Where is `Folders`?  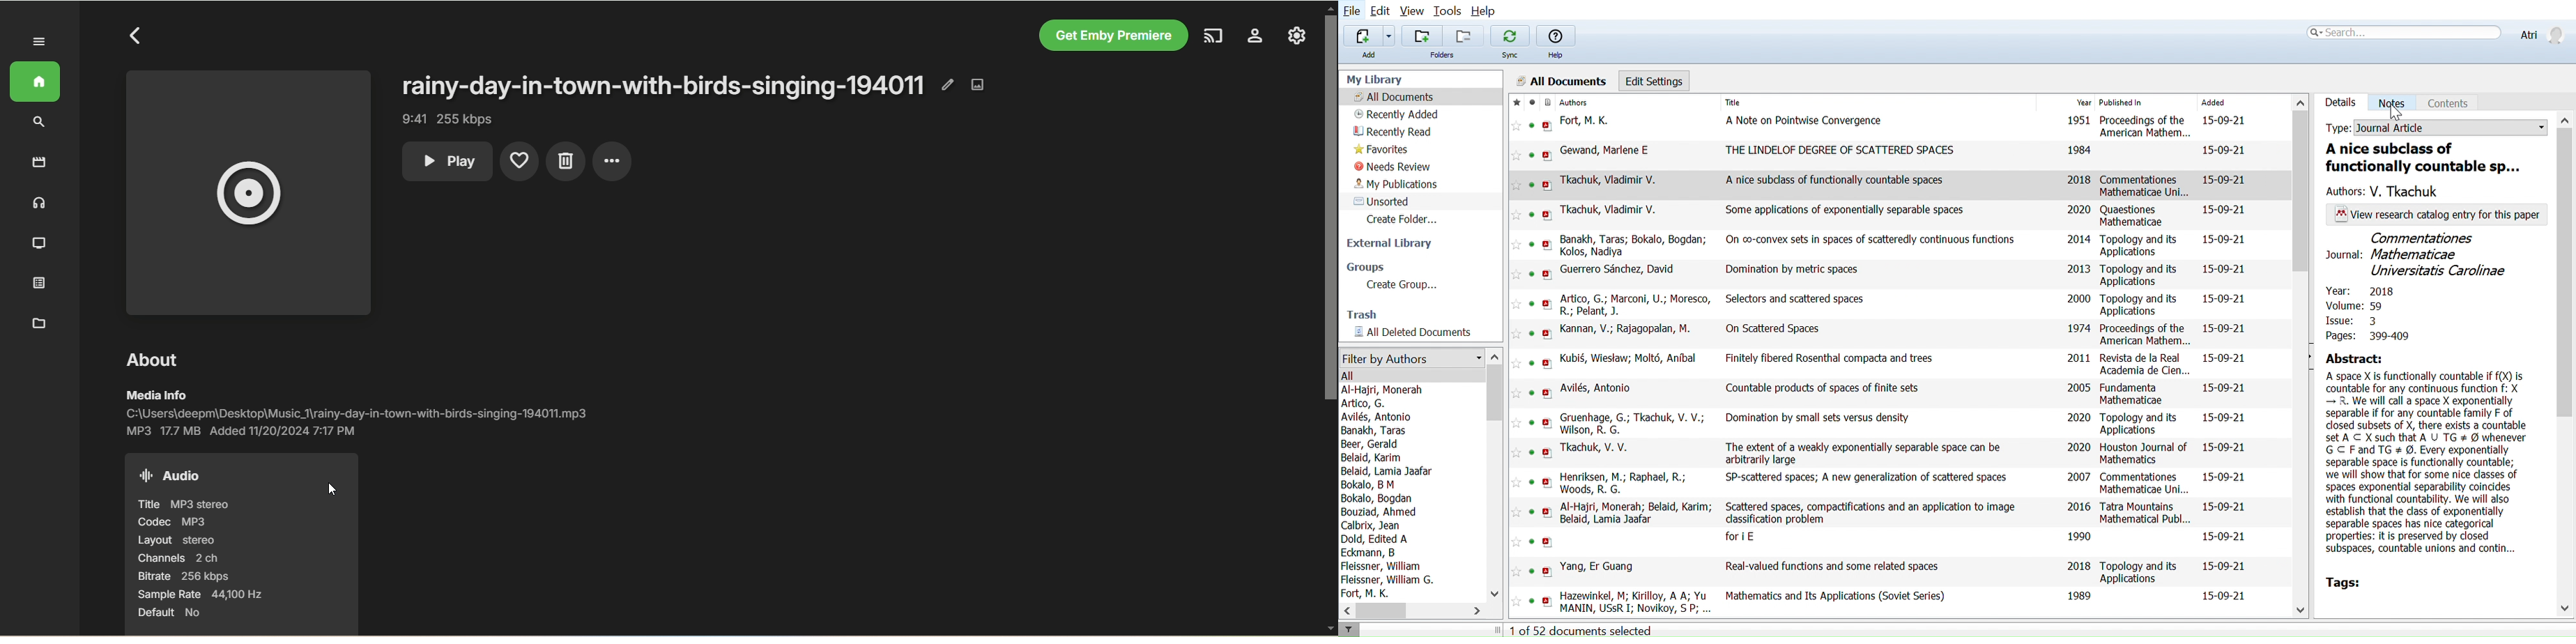
Folders is located at coordinates (1444, 55).